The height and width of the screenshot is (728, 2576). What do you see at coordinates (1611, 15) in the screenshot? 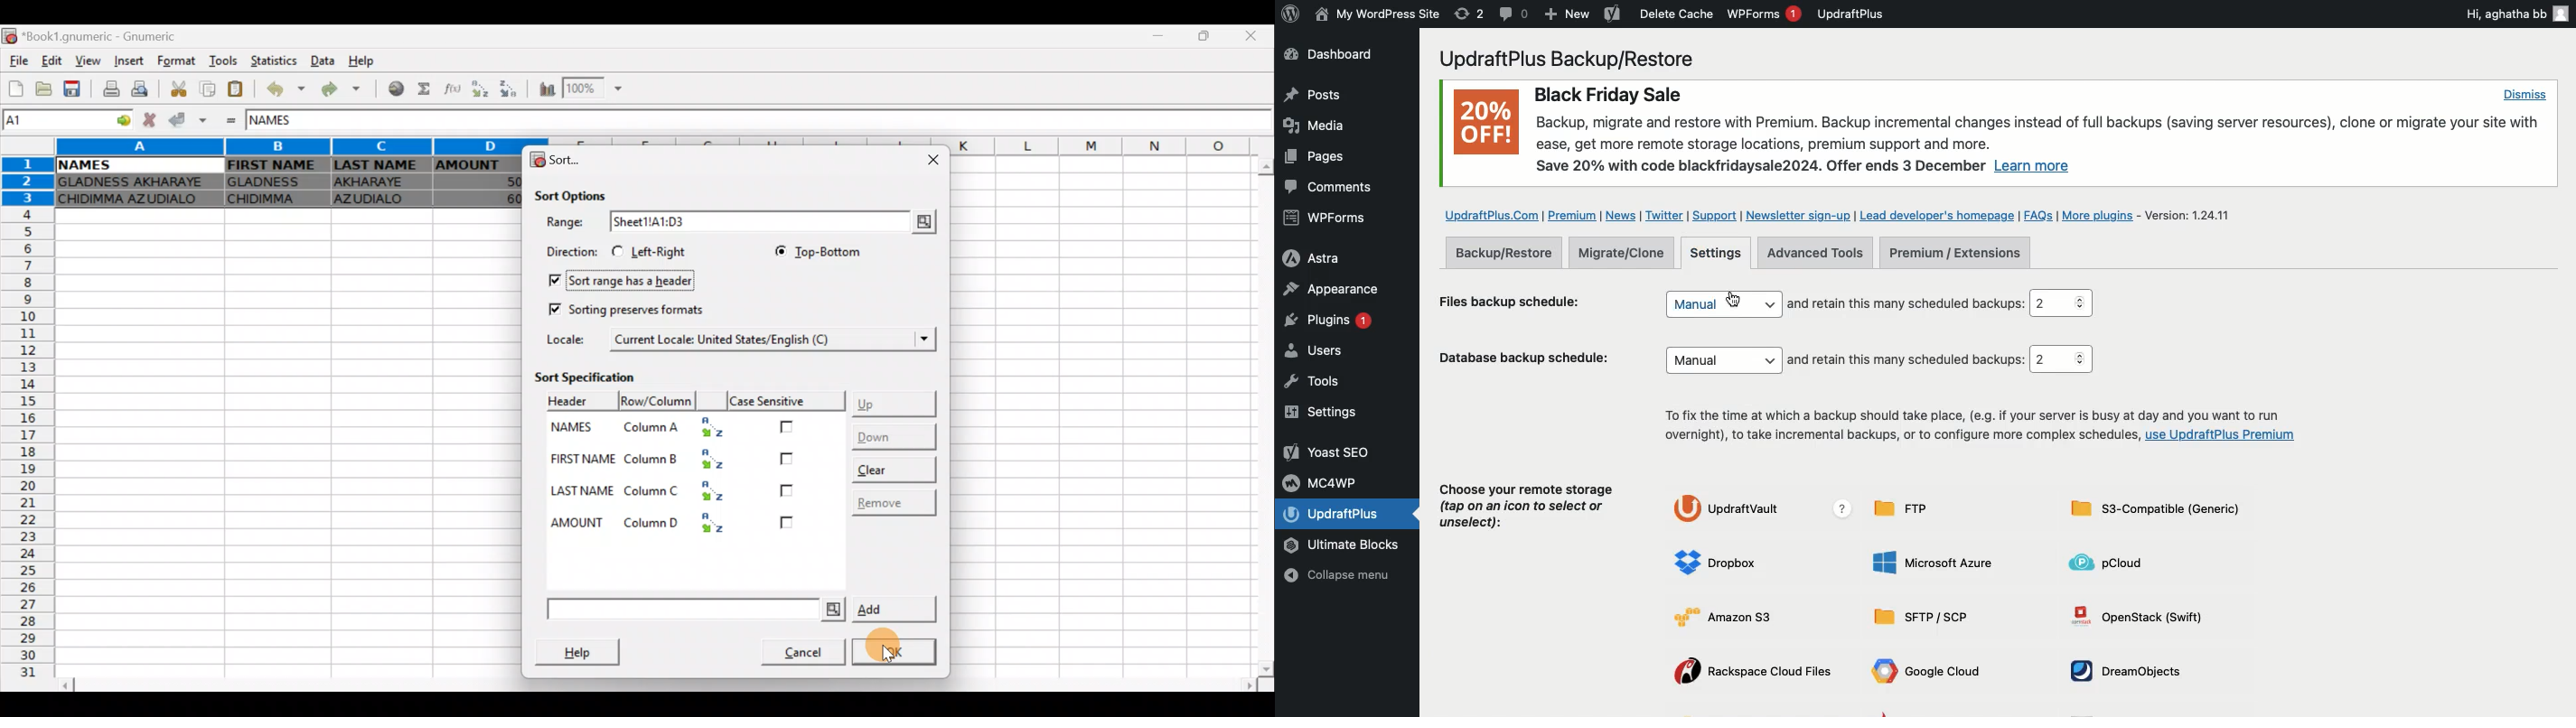
I see `Yoast` at bounding box center [1611, 15].